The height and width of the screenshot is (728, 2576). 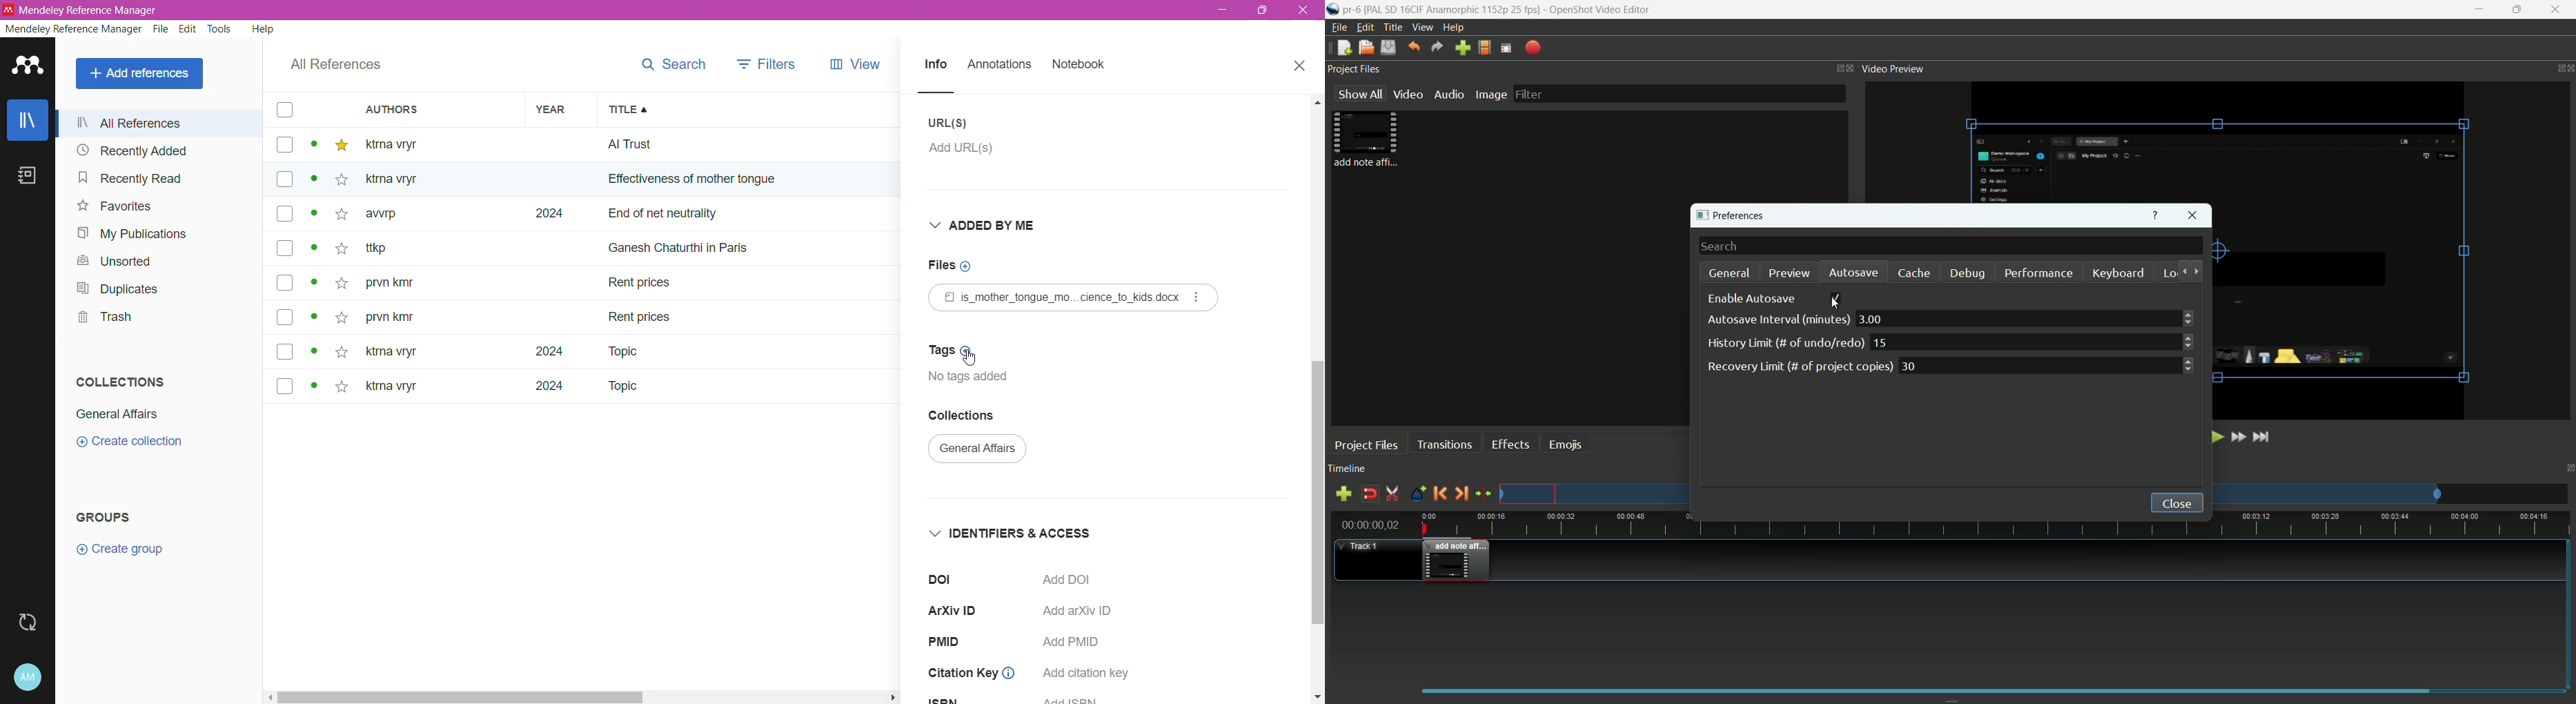 What do you see at coordinates (584, 696) in the screenshot?
I see `Horizontal Scroll Bar` at bounding box center [584, 696].